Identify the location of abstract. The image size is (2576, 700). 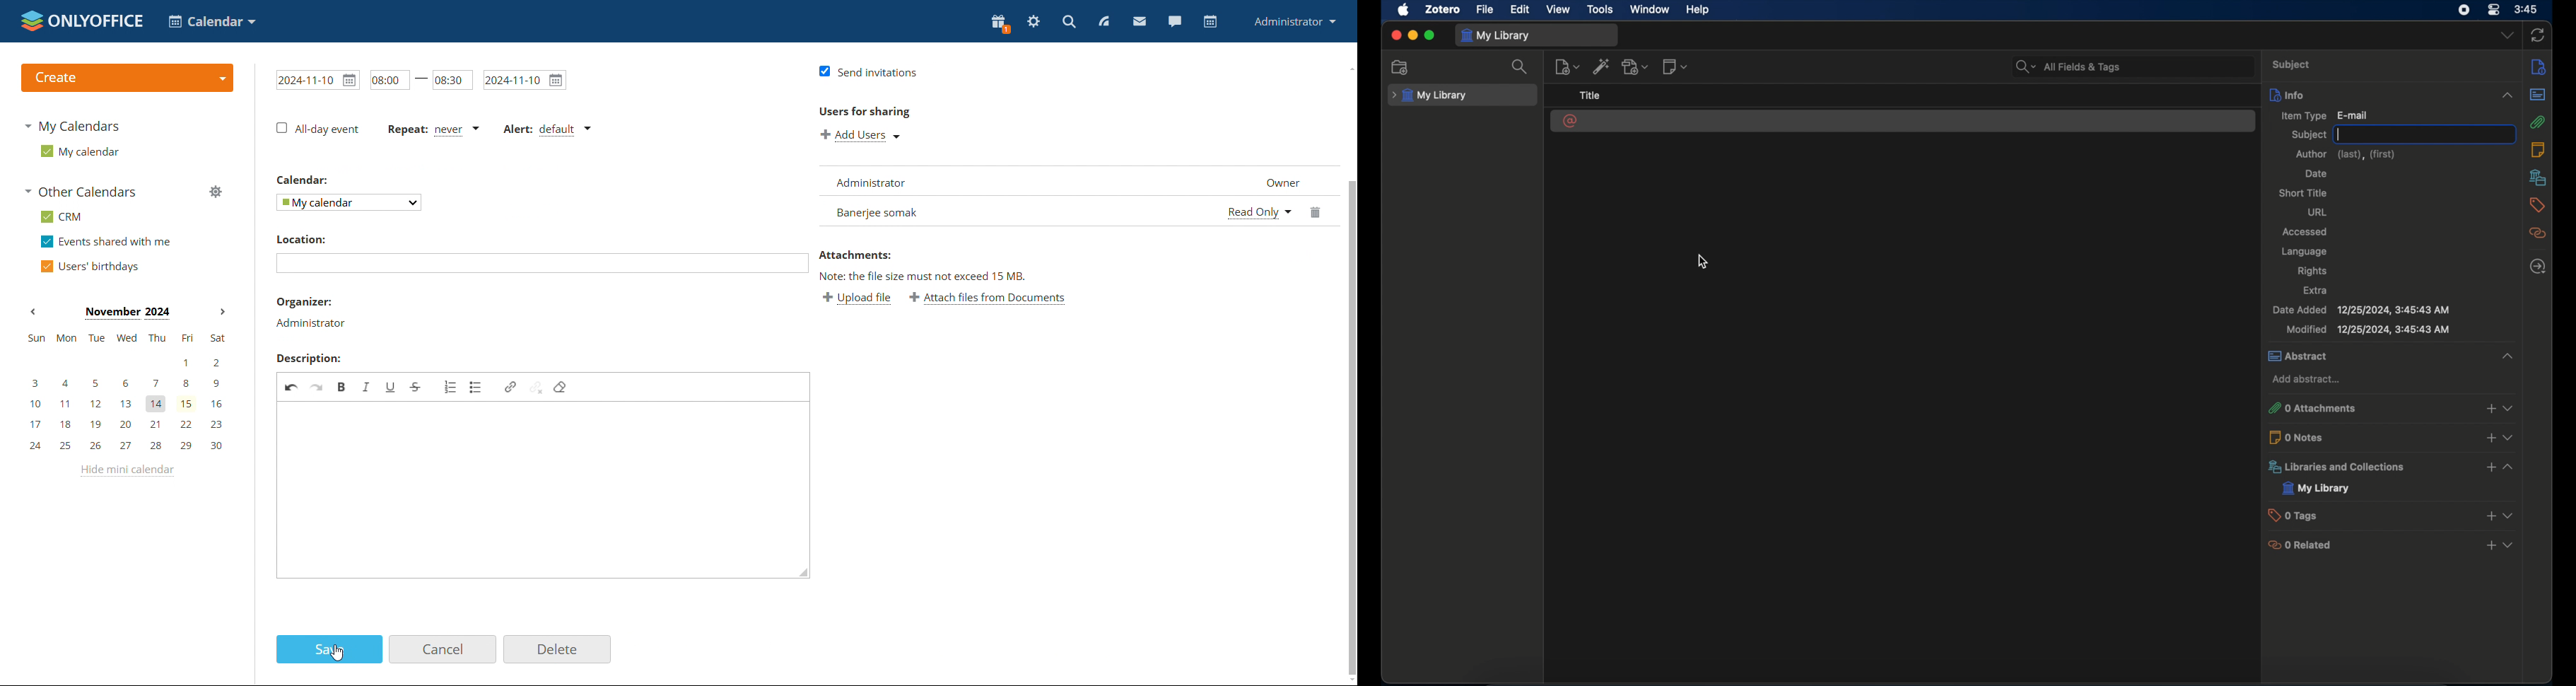
(2390, 356).